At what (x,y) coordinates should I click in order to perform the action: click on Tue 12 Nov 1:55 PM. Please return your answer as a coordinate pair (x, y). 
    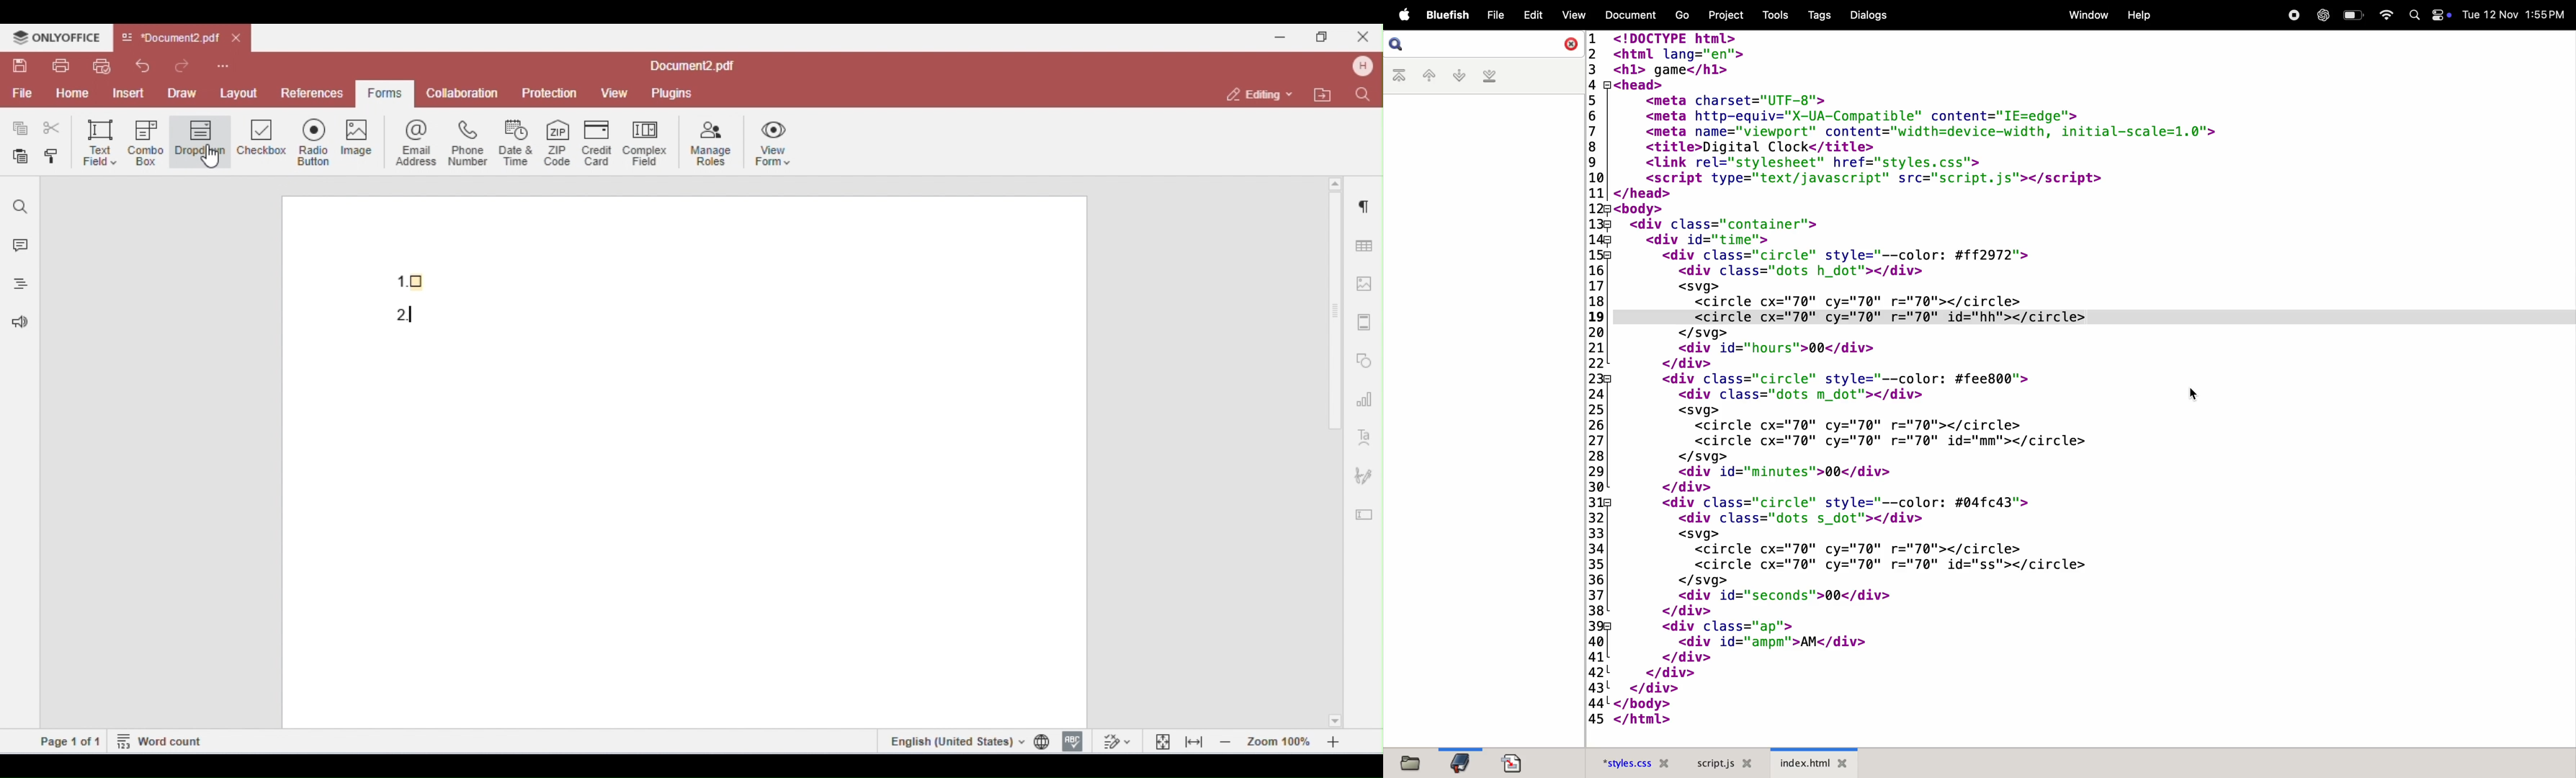
    Looking at the image, I should click on (2515, 13).